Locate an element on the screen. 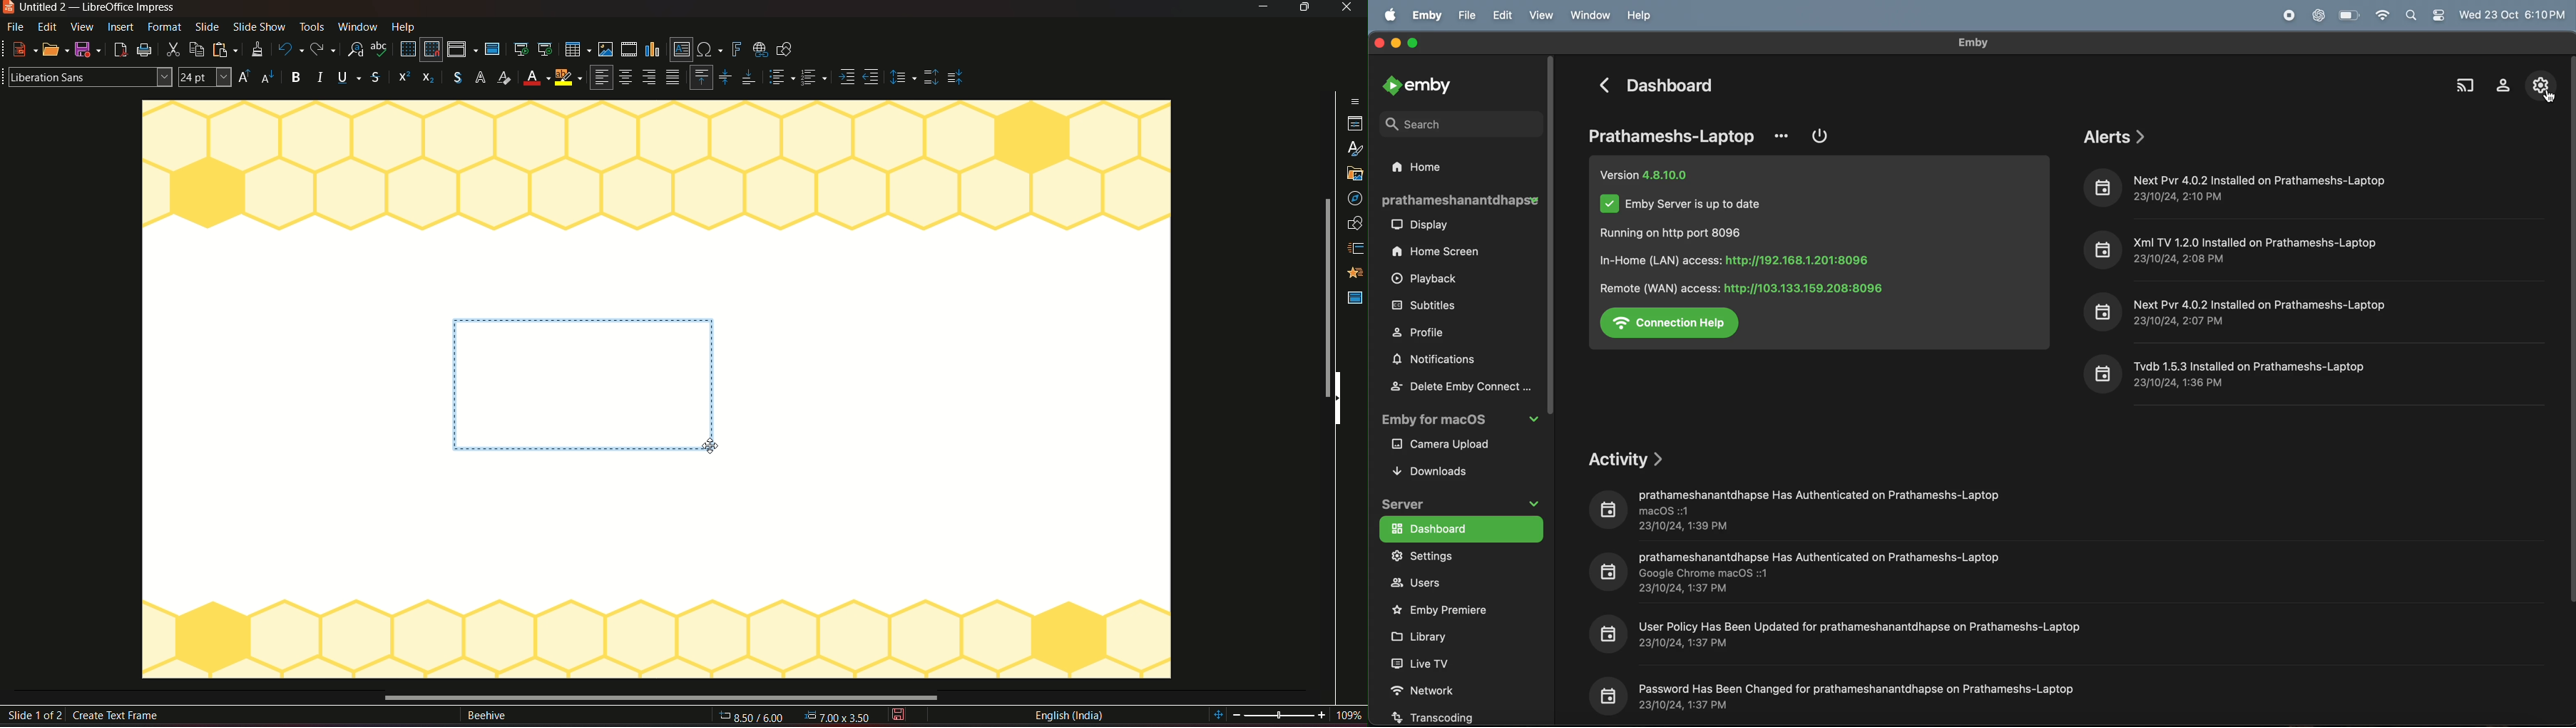  Adjust paragraph is located at coordinates (901, 78).